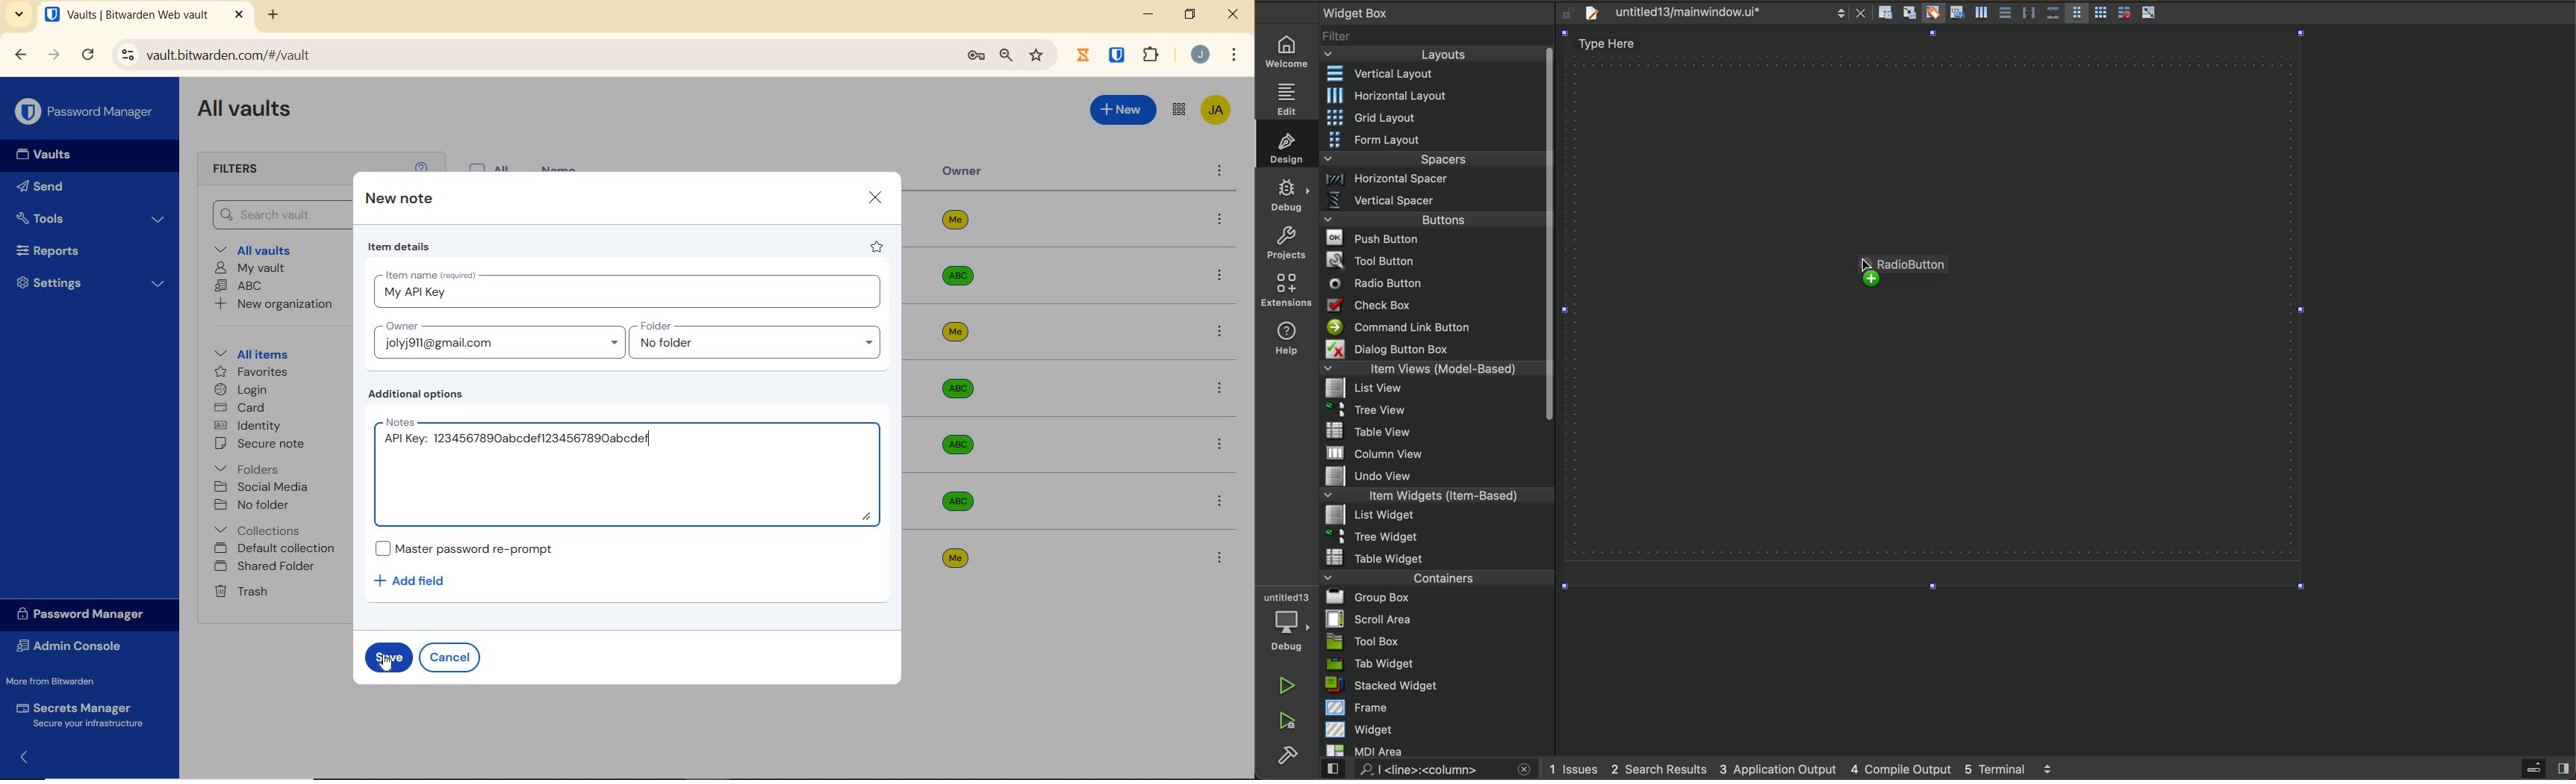 This screenshot has width=2576, height=784. What do you see at coordinates (1153, 54) in the screenshot?
I see `extensions` at bounding box center [1153, 54].